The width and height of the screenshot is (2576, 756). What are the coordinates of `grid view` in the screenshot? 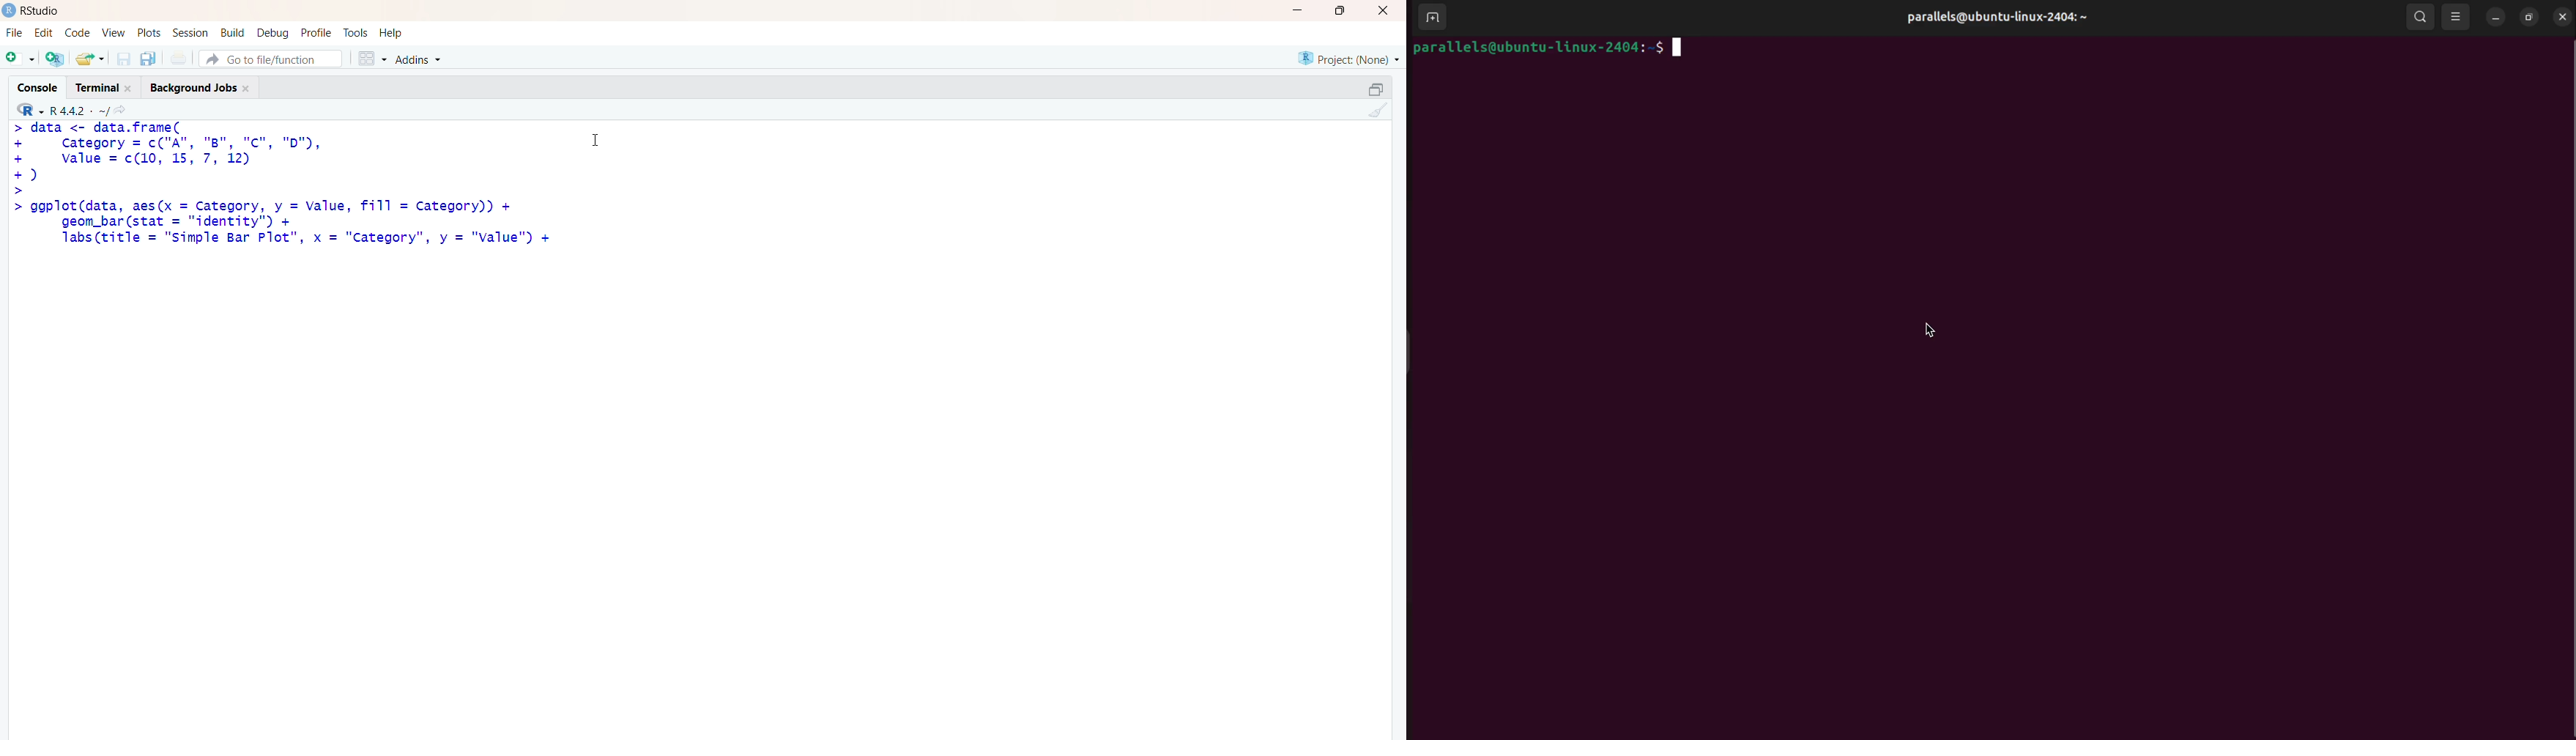 It's located at (371, 58).